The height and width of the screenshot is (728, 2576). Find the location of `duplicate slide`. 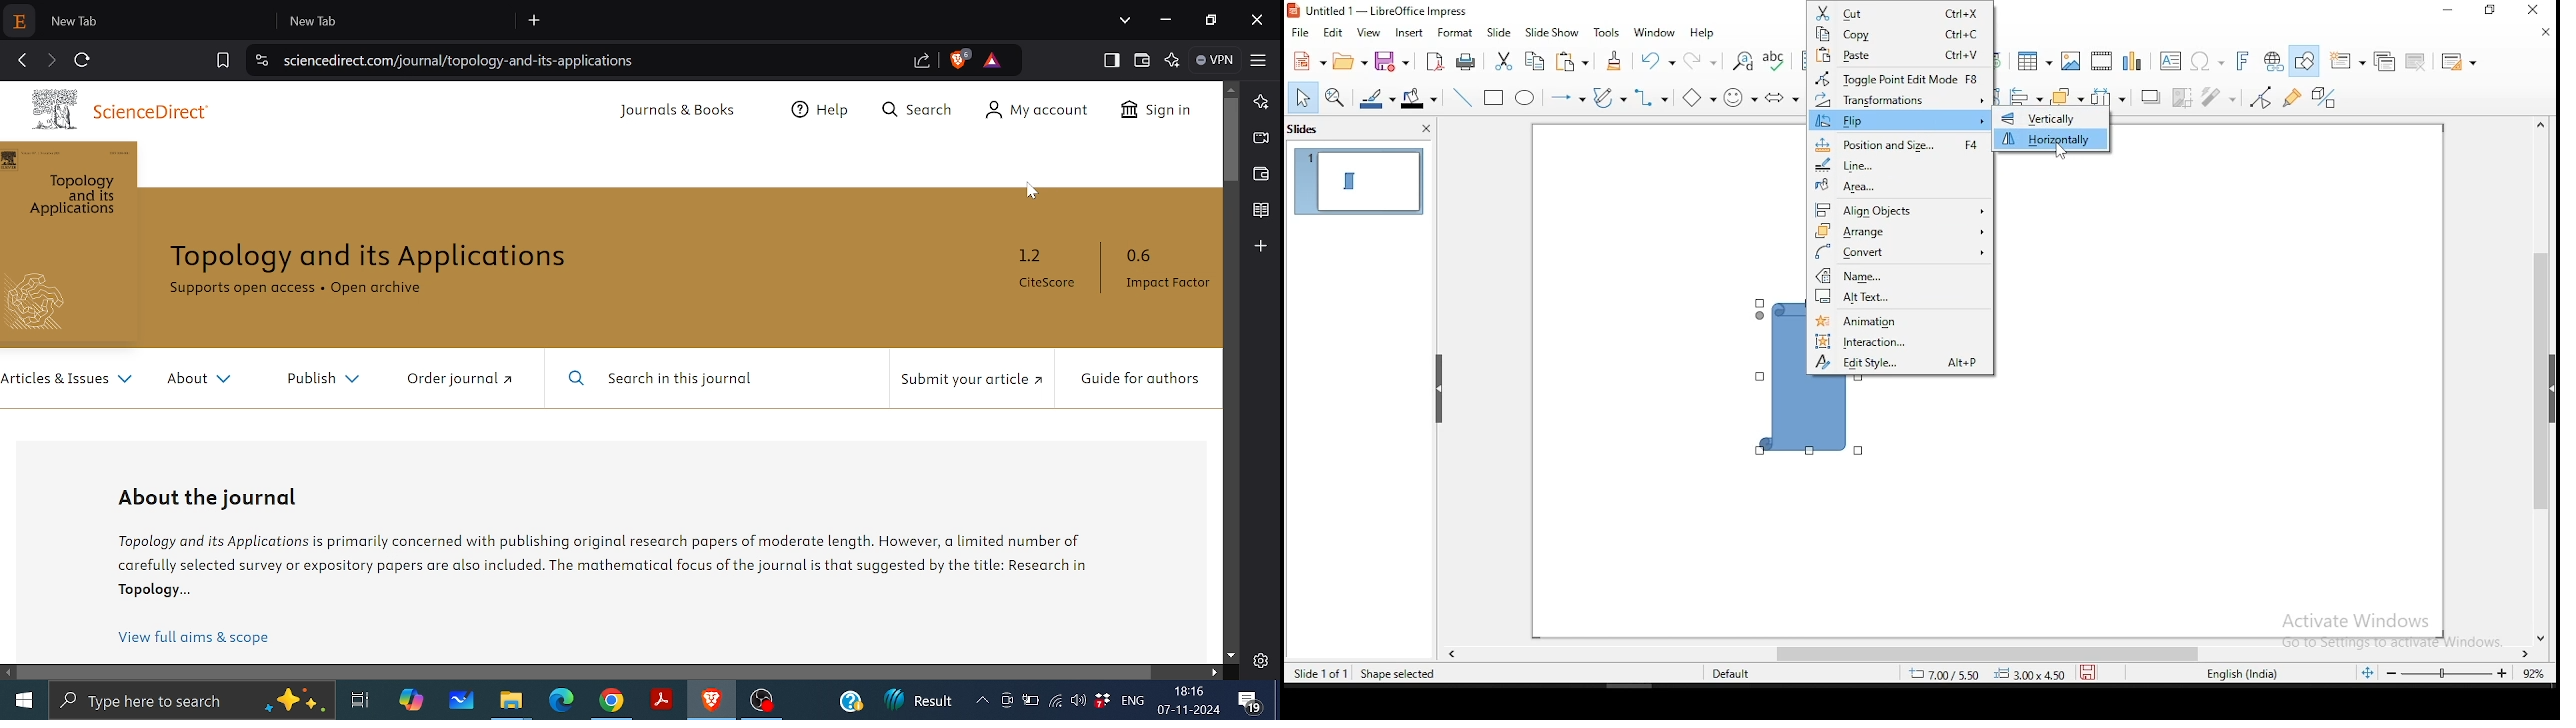

duplicate slide is located at coordinates (2386, 59).